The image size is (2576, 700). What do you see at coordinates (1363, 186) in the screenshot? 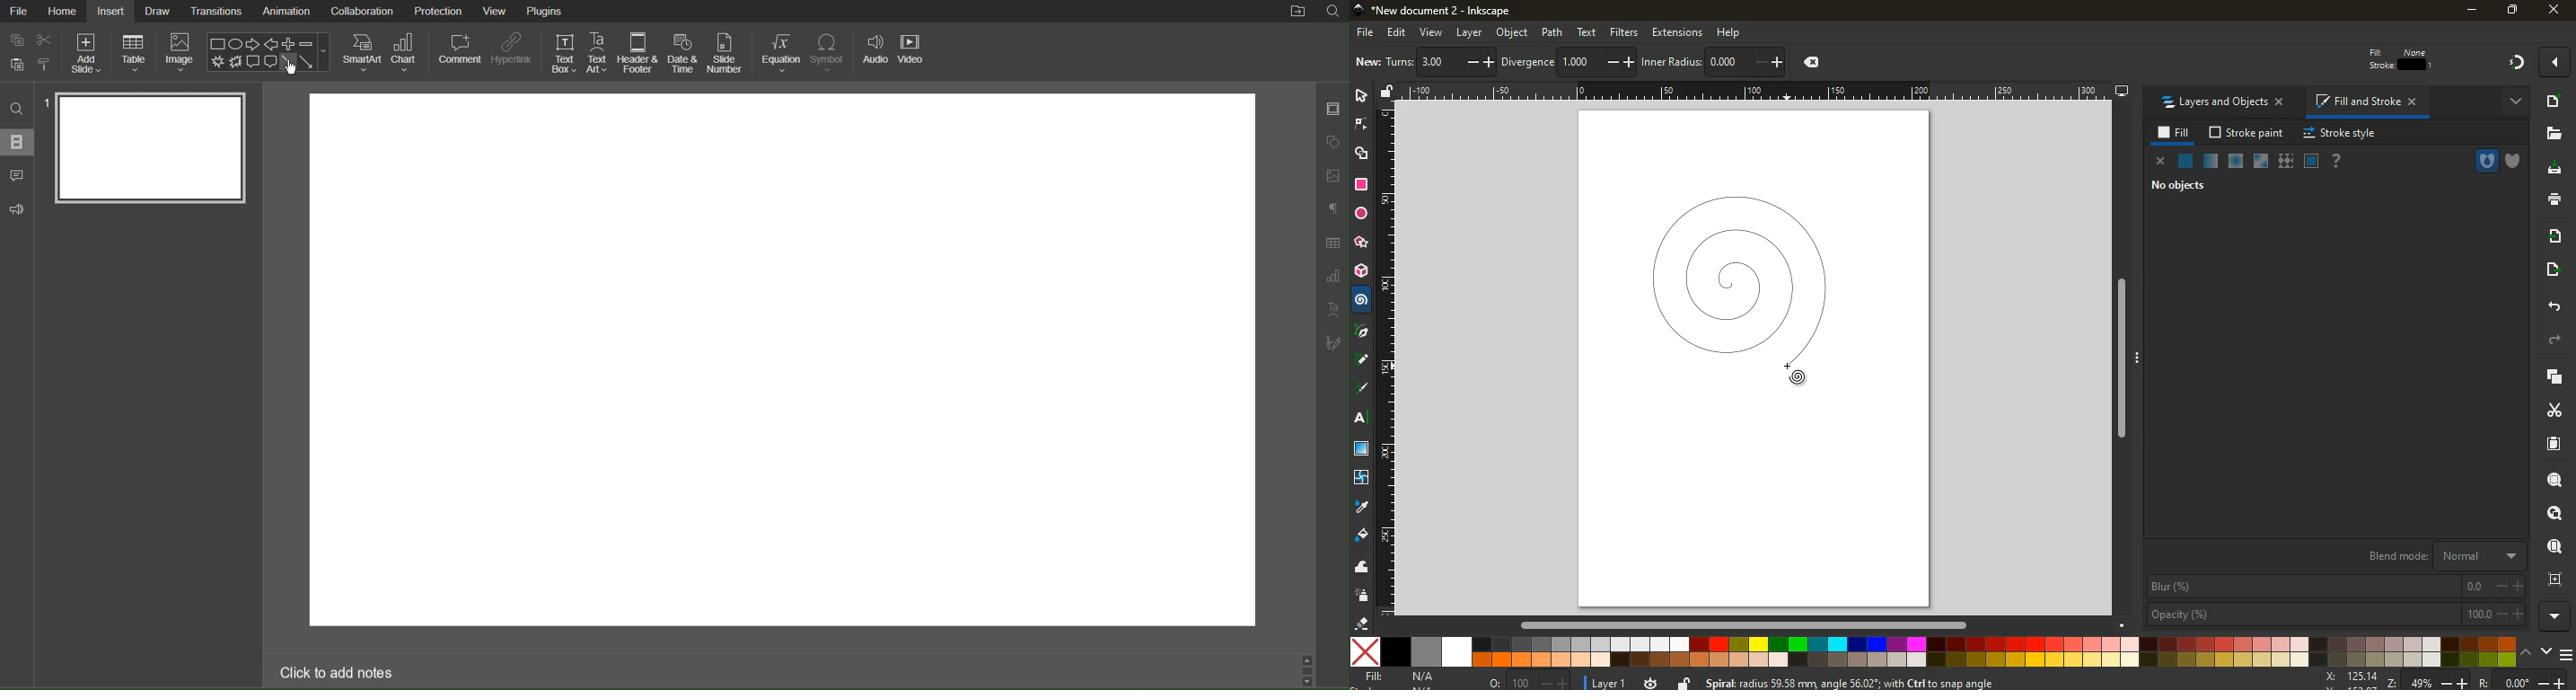
I see `square` at bounding box center [1363, 186].